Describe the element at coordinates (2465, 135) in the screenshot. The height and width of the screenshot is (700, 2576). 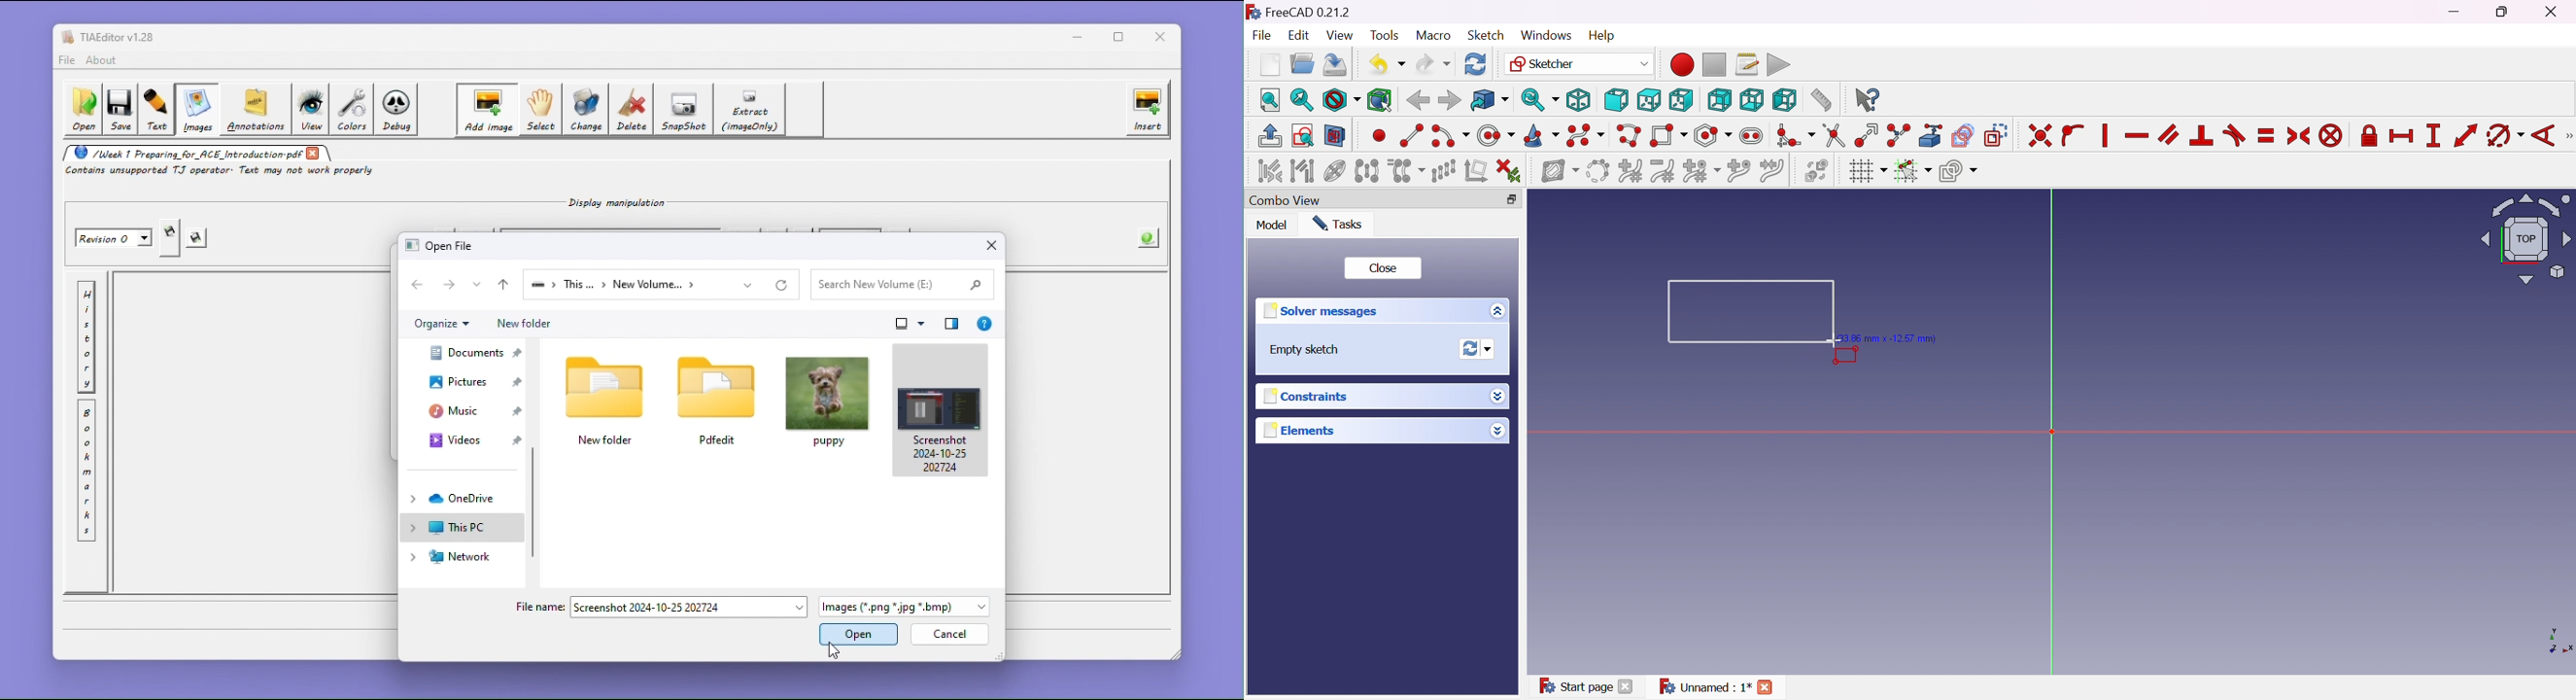
I see `Constrain distance` at that location.